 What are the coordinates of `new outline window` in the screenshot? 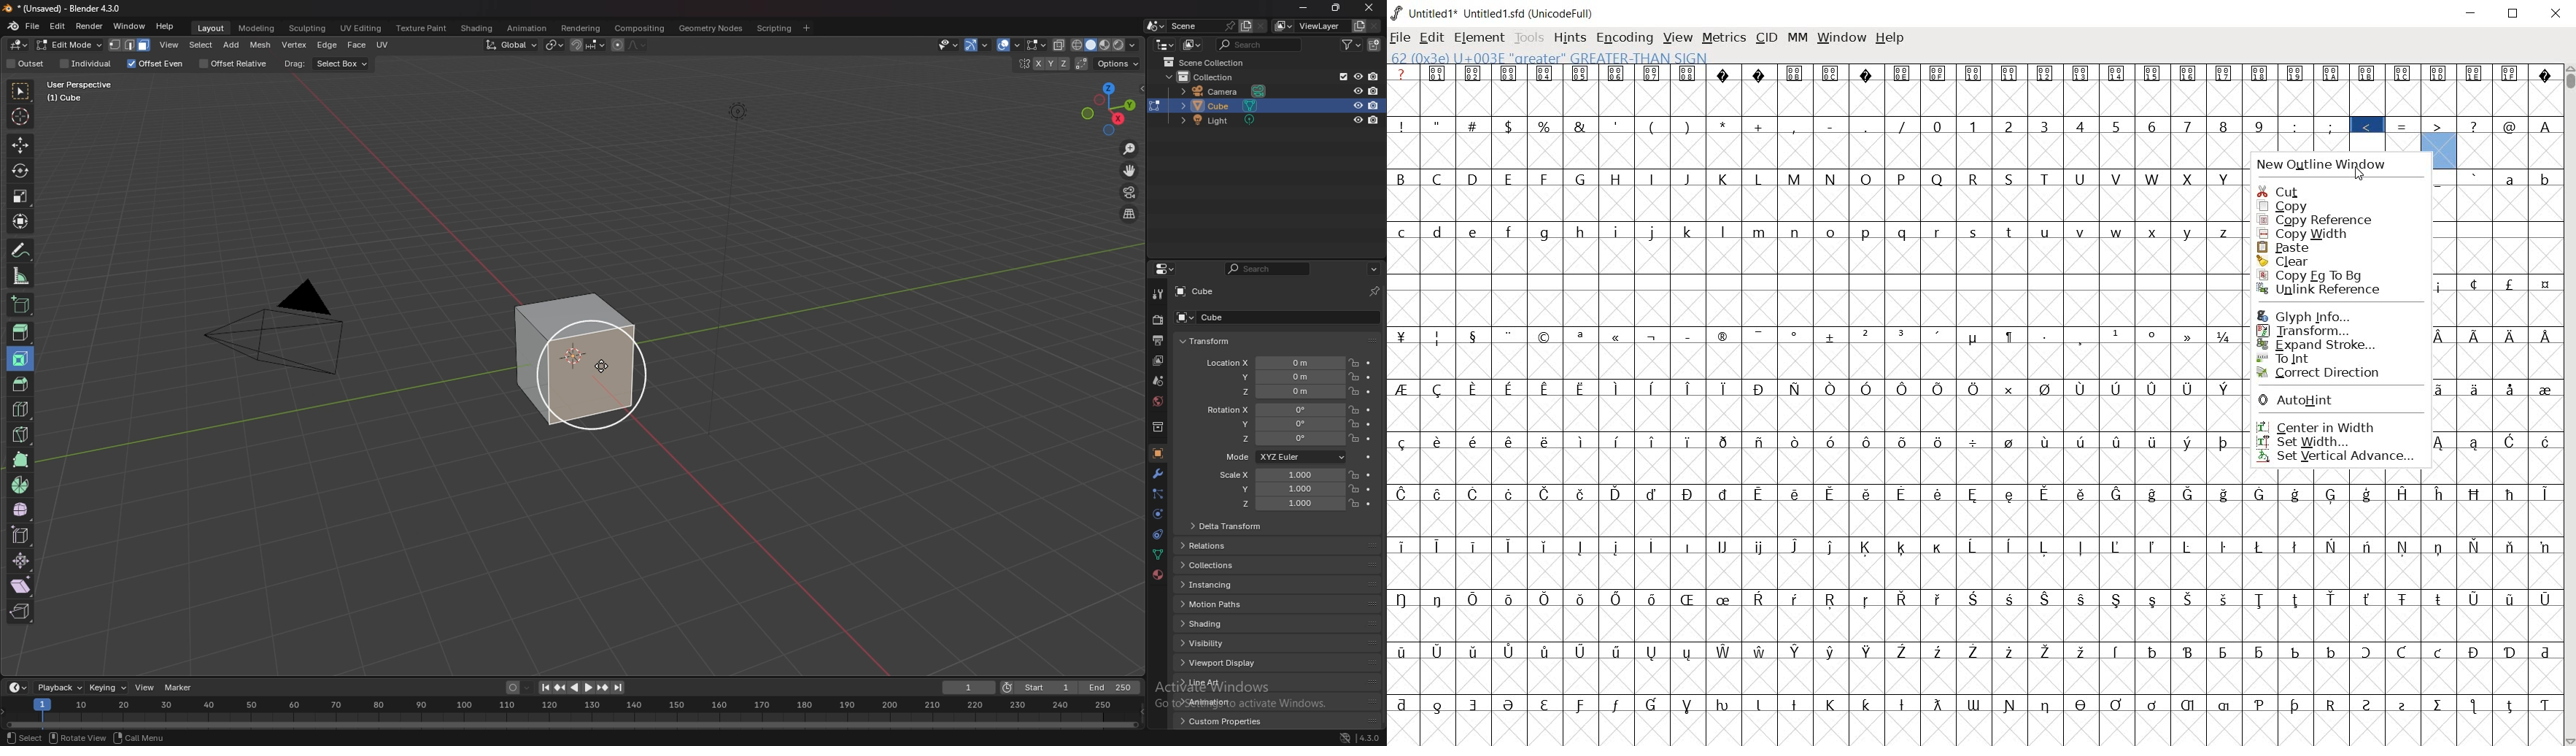 It's located at (2331, 165).